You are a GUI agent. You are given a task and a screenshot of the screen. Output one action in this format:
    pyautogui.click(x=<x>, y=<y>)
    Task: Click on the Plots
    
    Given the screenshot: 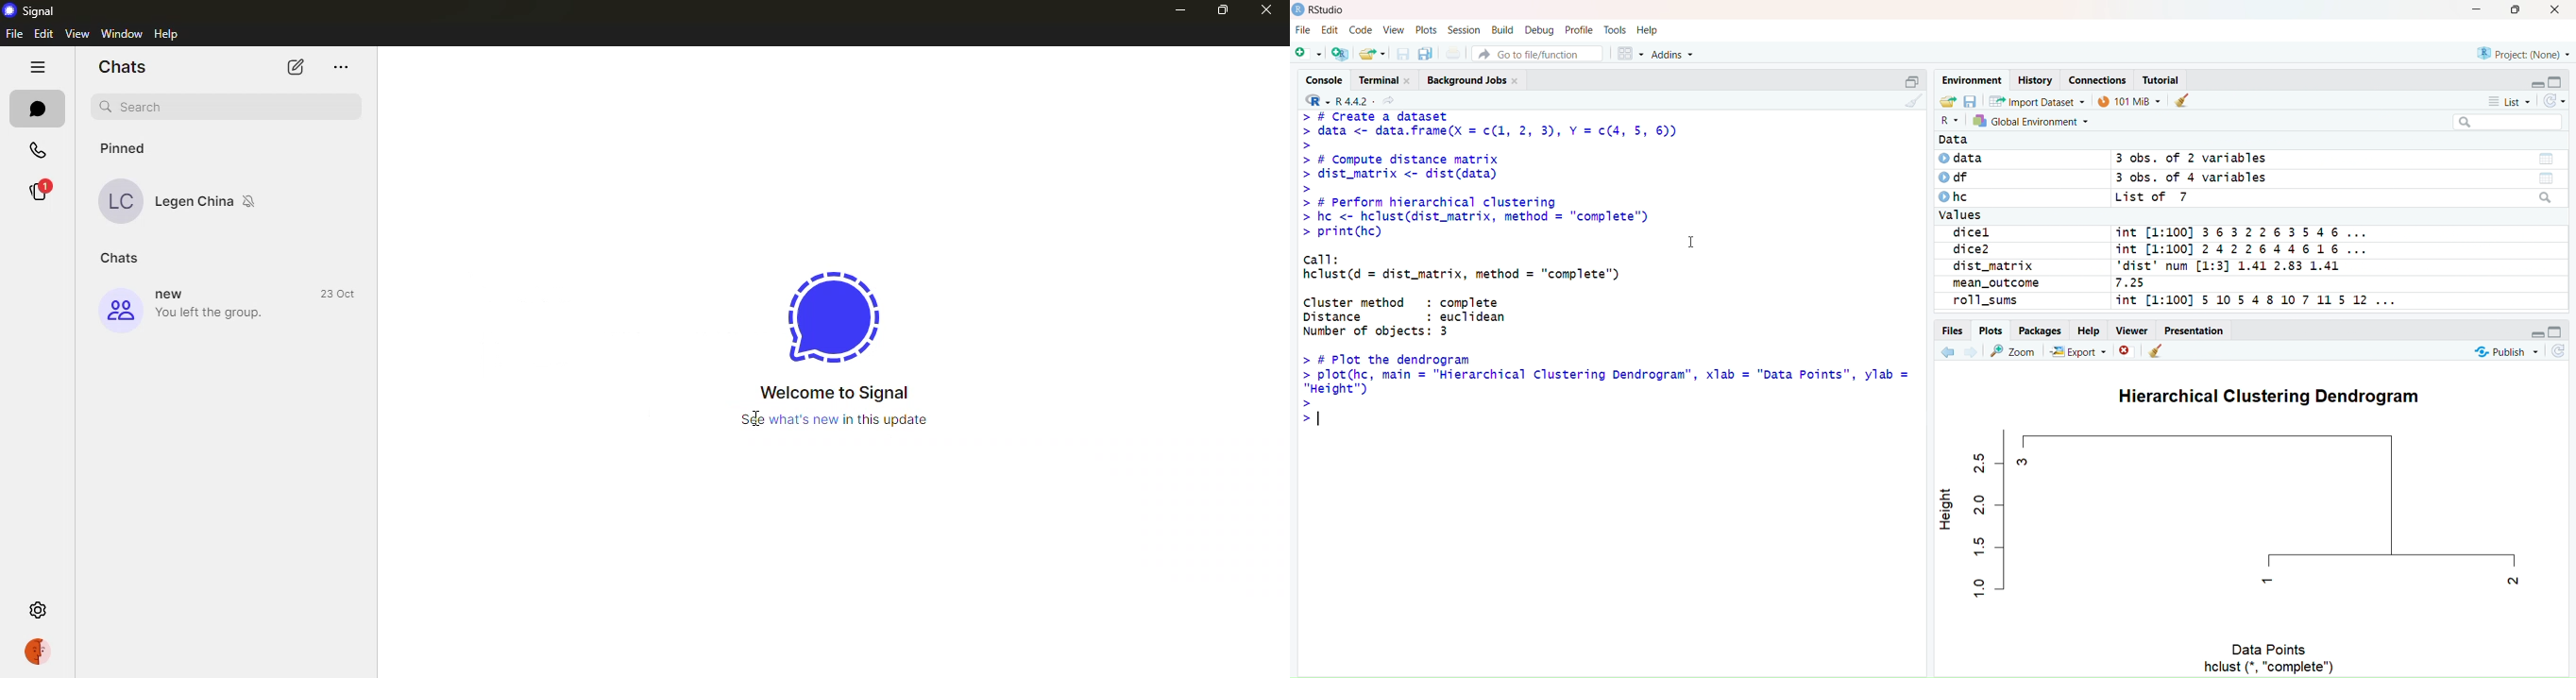 What is the action you would take?
    pyautogui.click(x=1426, y=30)
    